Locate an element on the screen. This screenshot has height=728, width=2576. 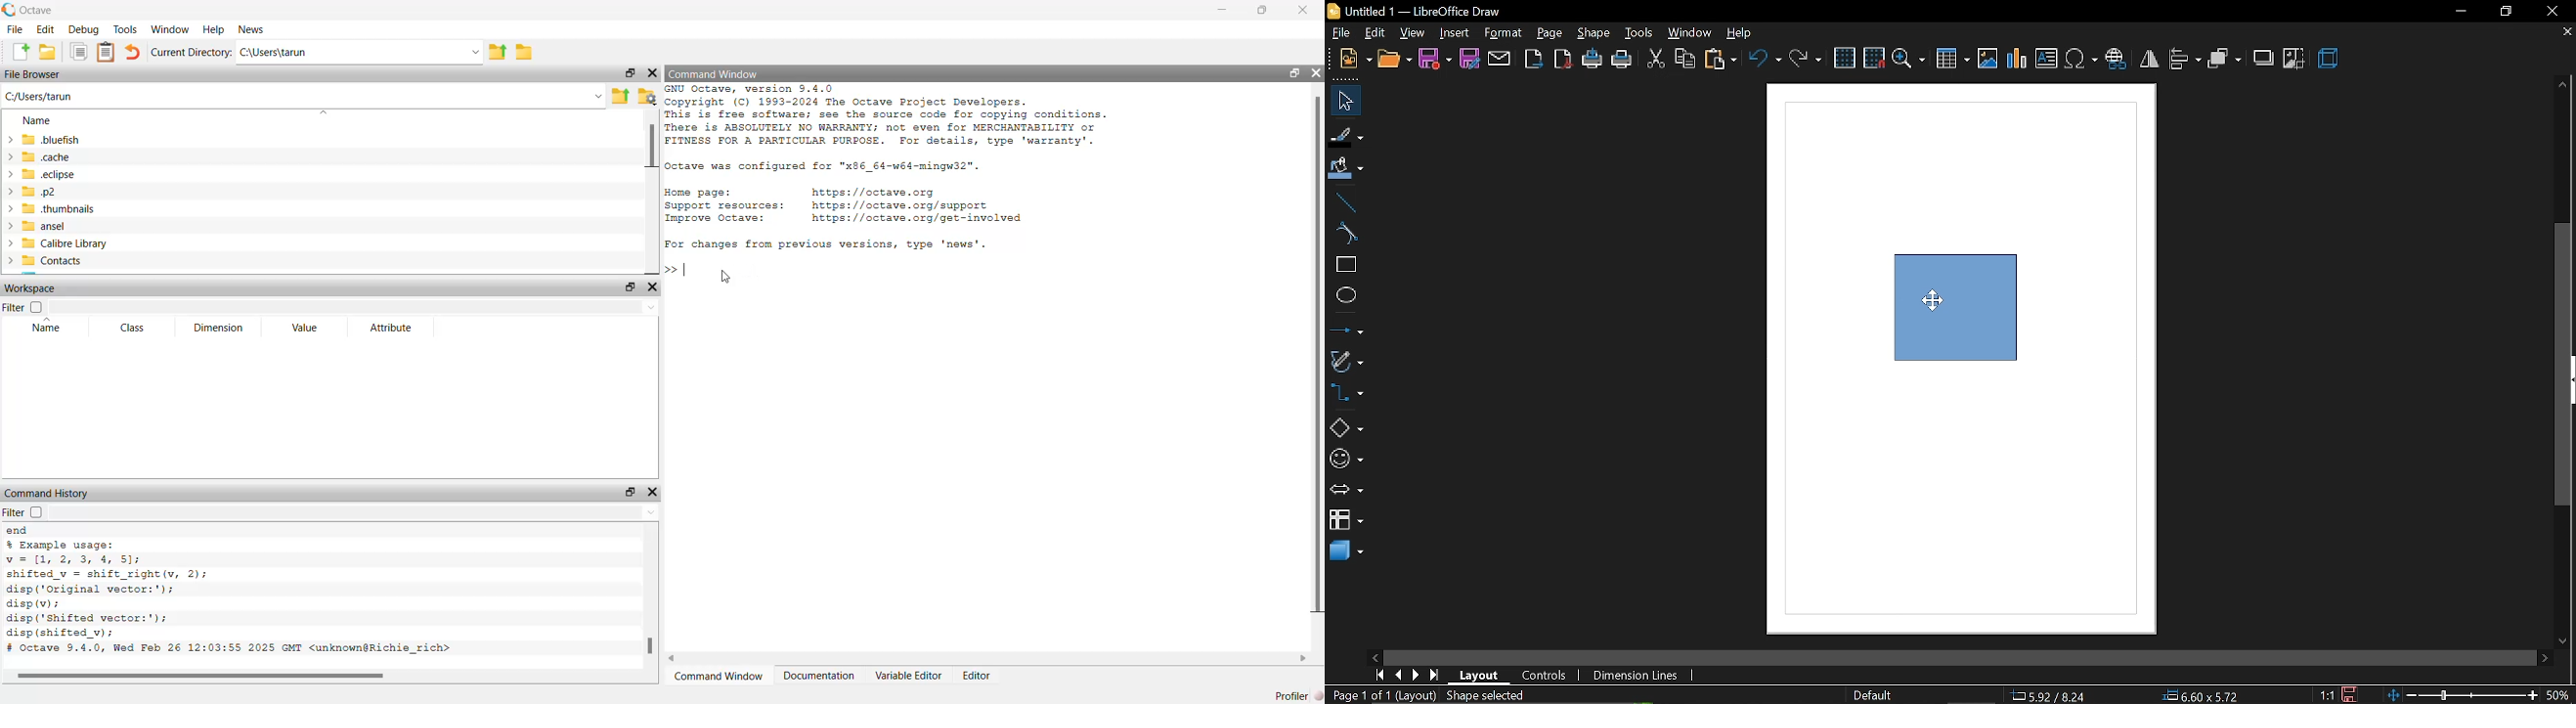
change zoom is located at coordinates (2480, 696).